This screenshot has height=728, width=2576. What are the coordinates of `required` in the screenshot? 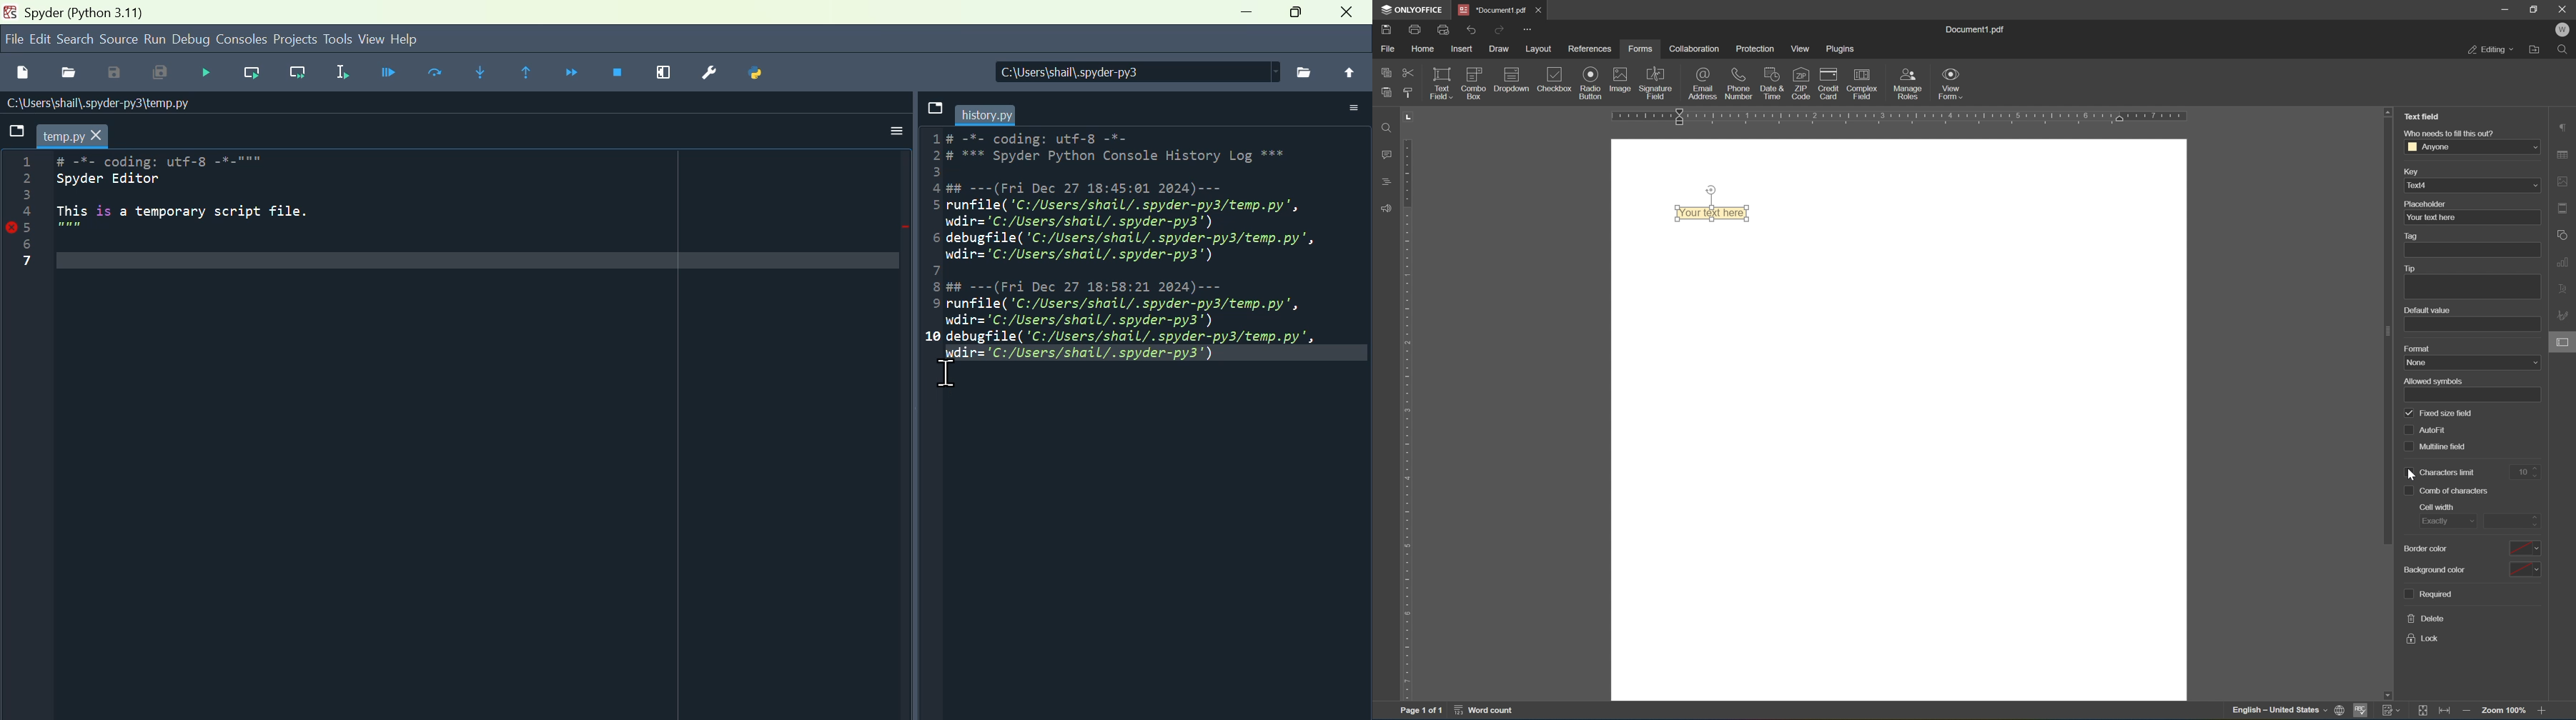 It's located at (2430, 594).